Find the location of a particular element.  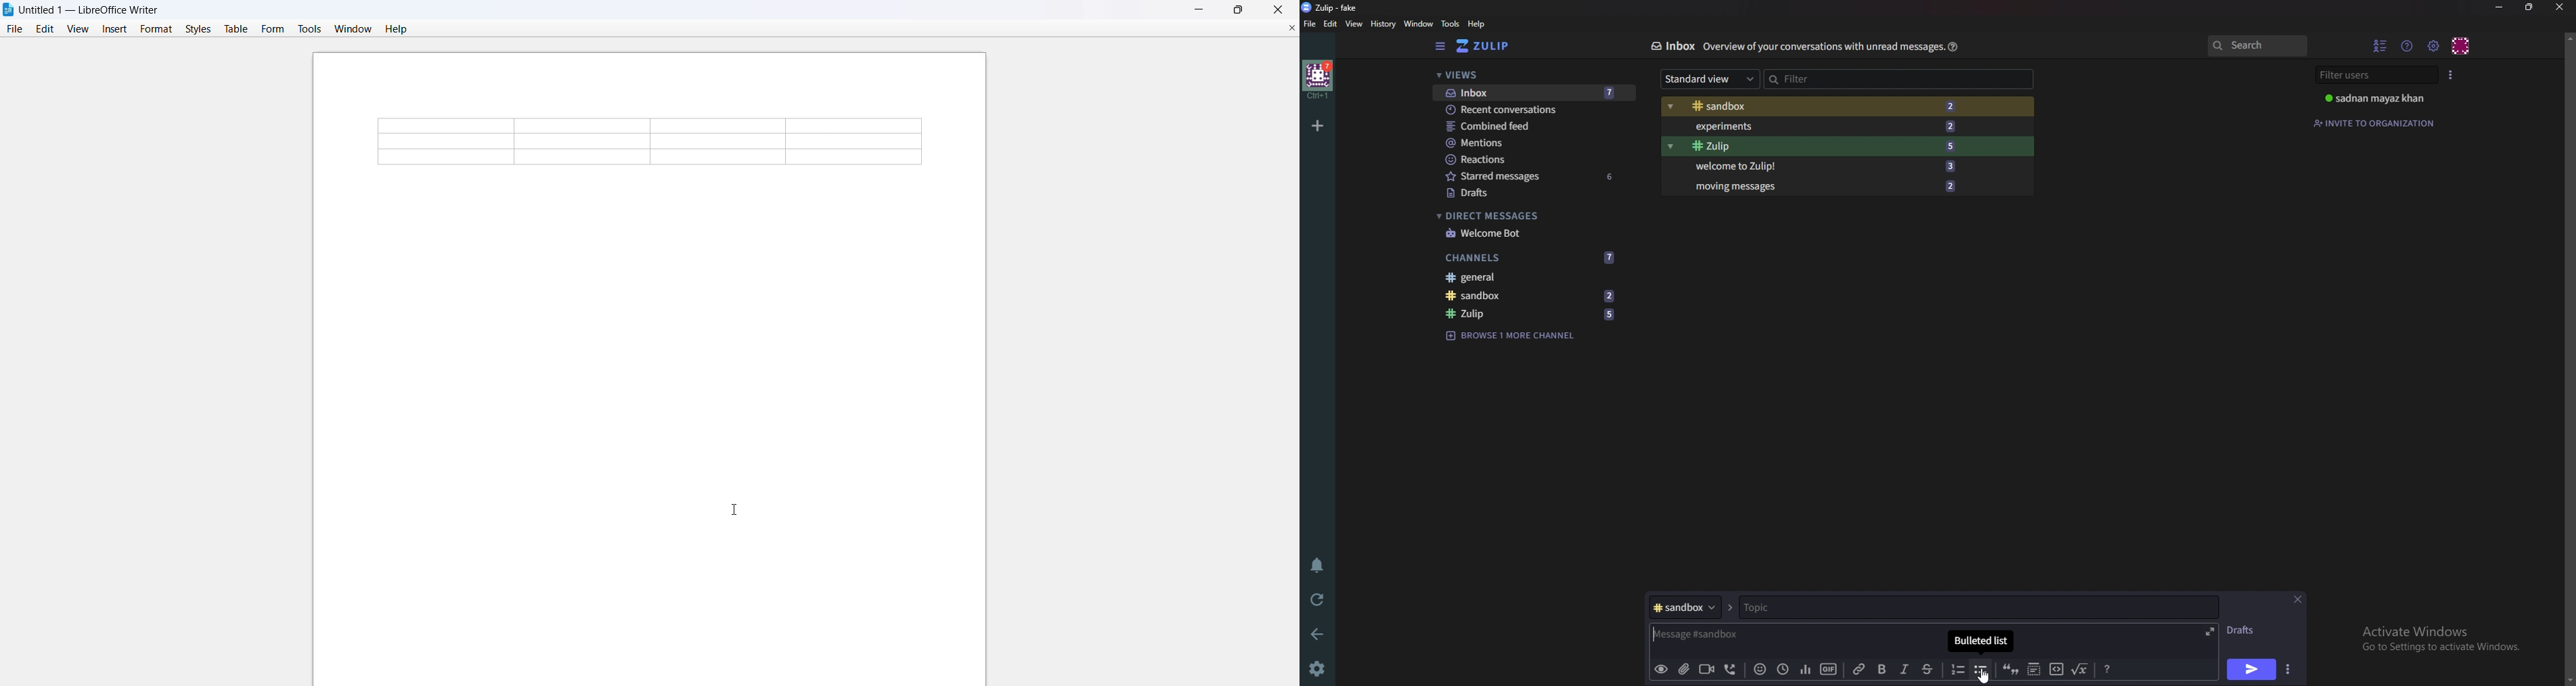

Experiments is located at coordinates (1822, 126).